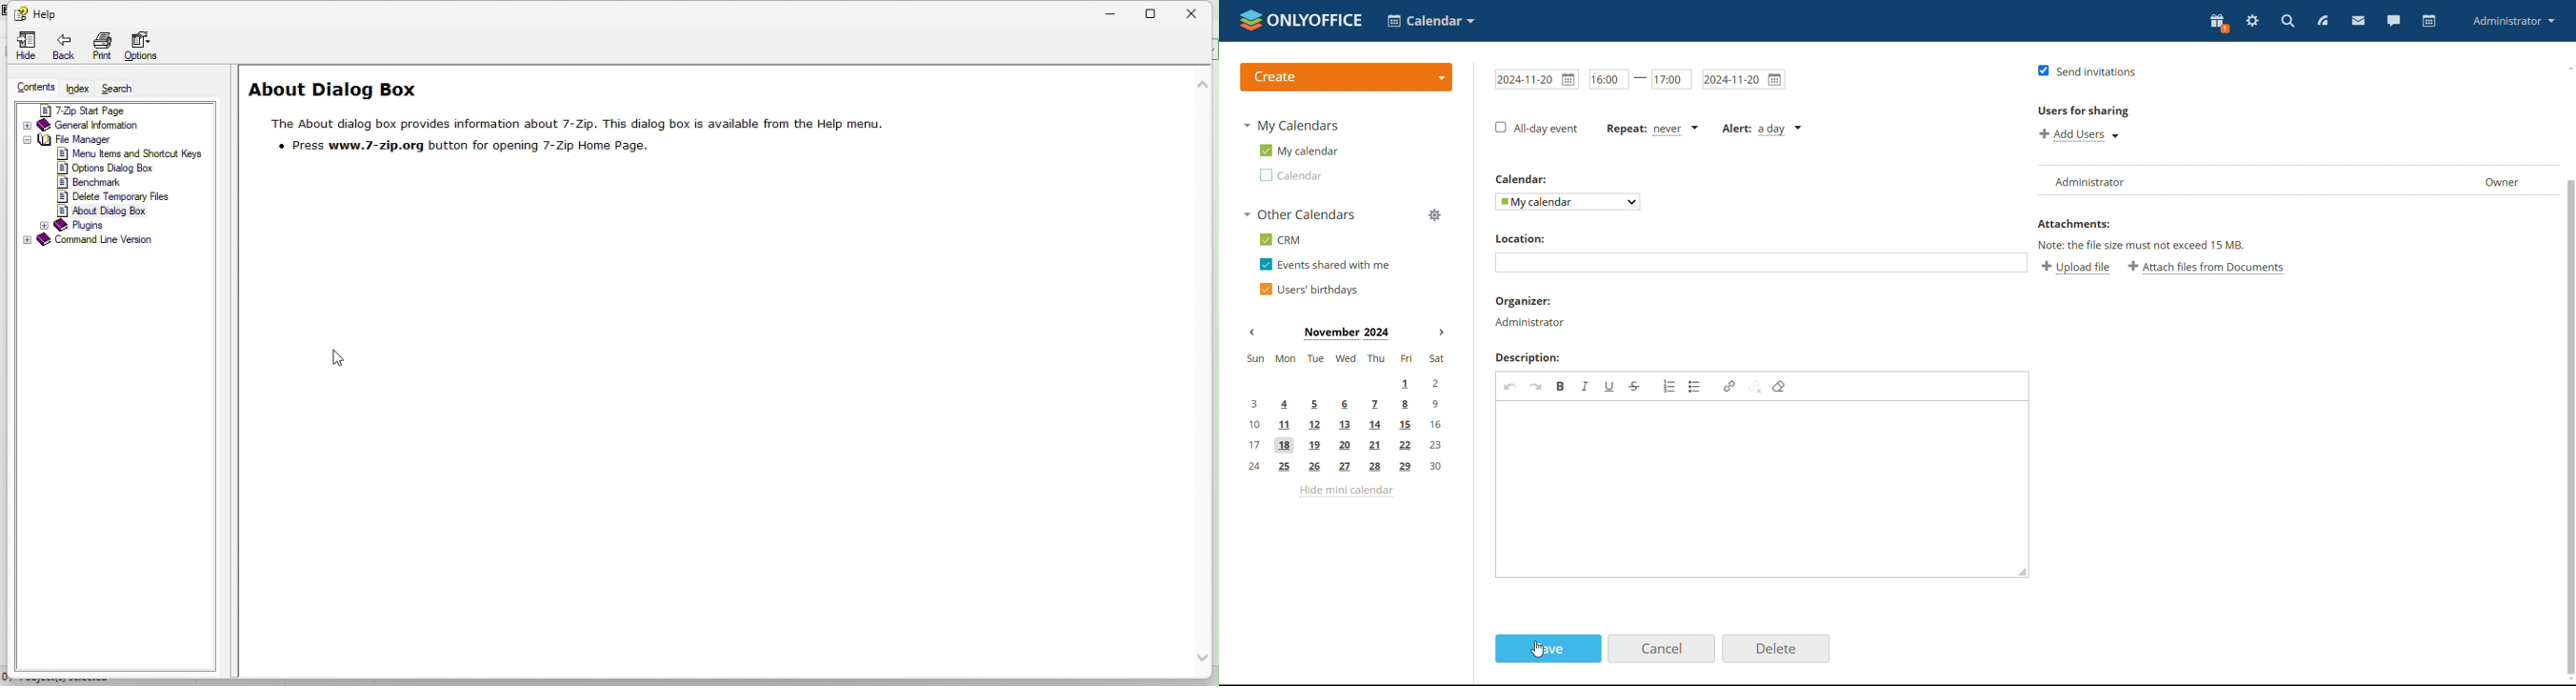  Describe the element at coordinates (1530, 323) in the screenshot. I see `organiser` at that location.